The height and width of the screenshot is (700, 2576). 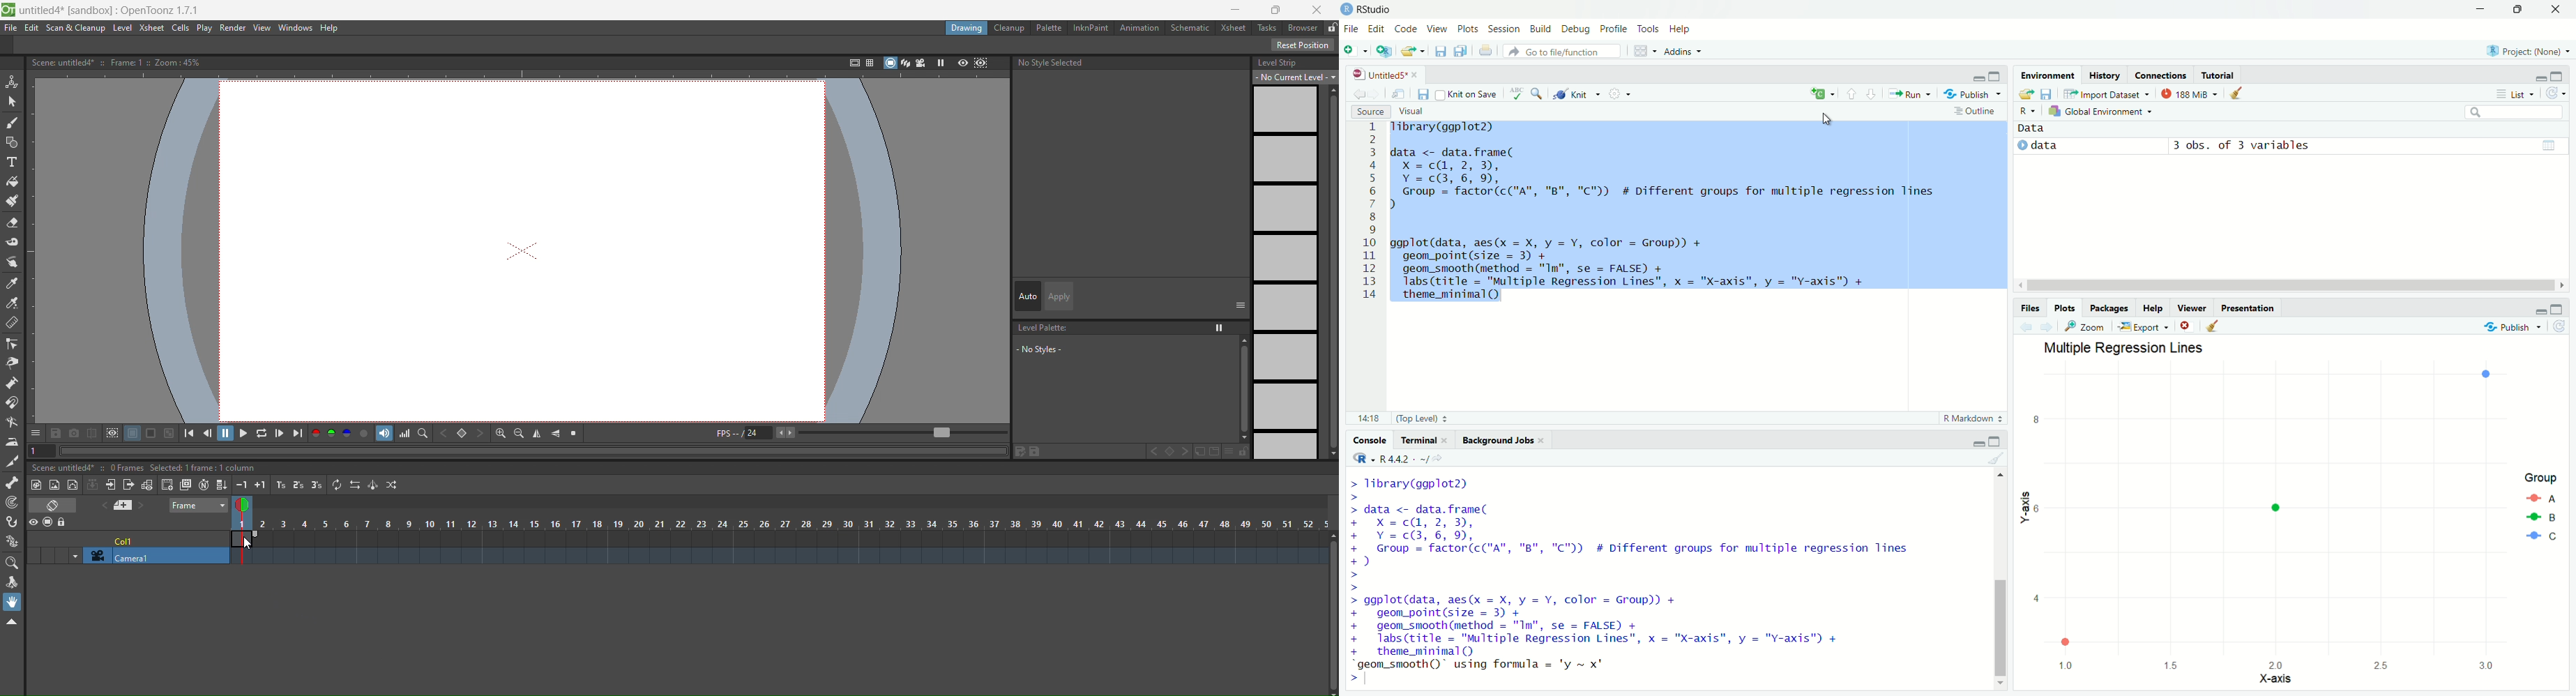 I want to click on minimise, so click(x=1976, y=76).